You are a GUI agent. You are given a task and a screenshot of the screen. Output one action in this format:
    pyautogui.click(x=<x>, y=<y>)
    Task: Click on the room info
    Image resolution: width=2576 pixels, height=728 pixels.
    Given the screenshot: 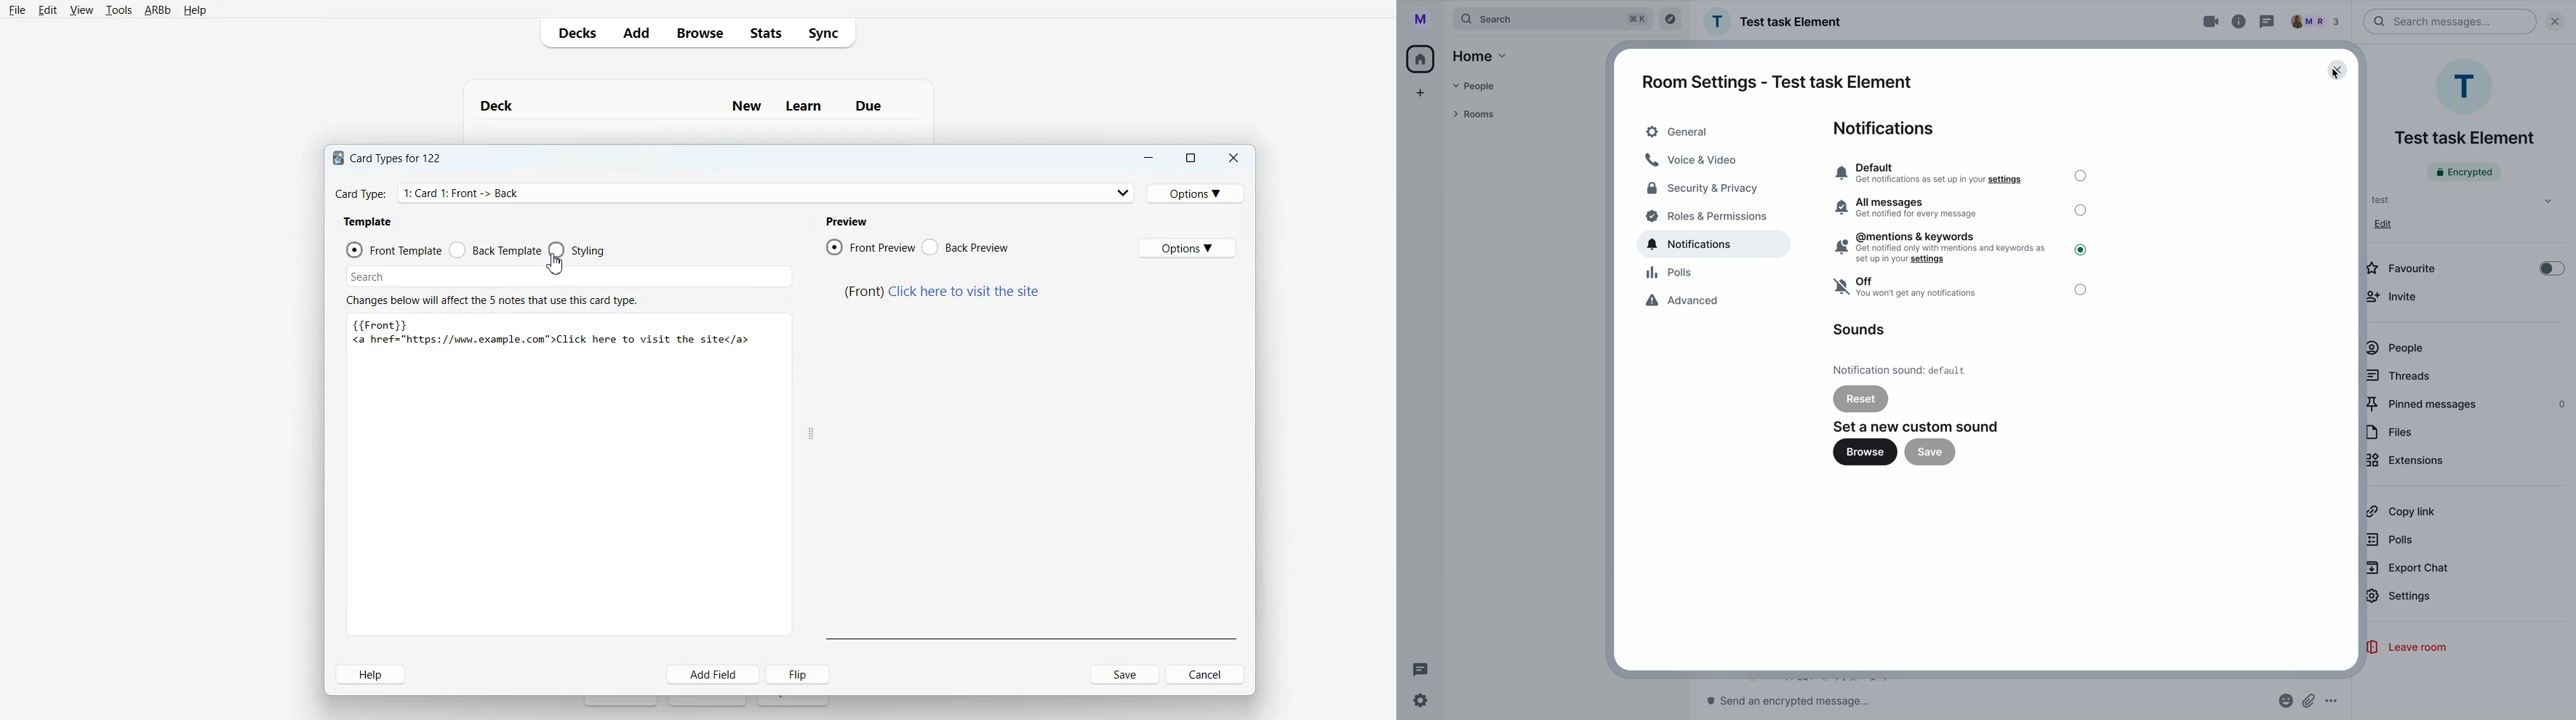 What is the action you would take?
    pyautogui.click(x=2240, y=22)
    